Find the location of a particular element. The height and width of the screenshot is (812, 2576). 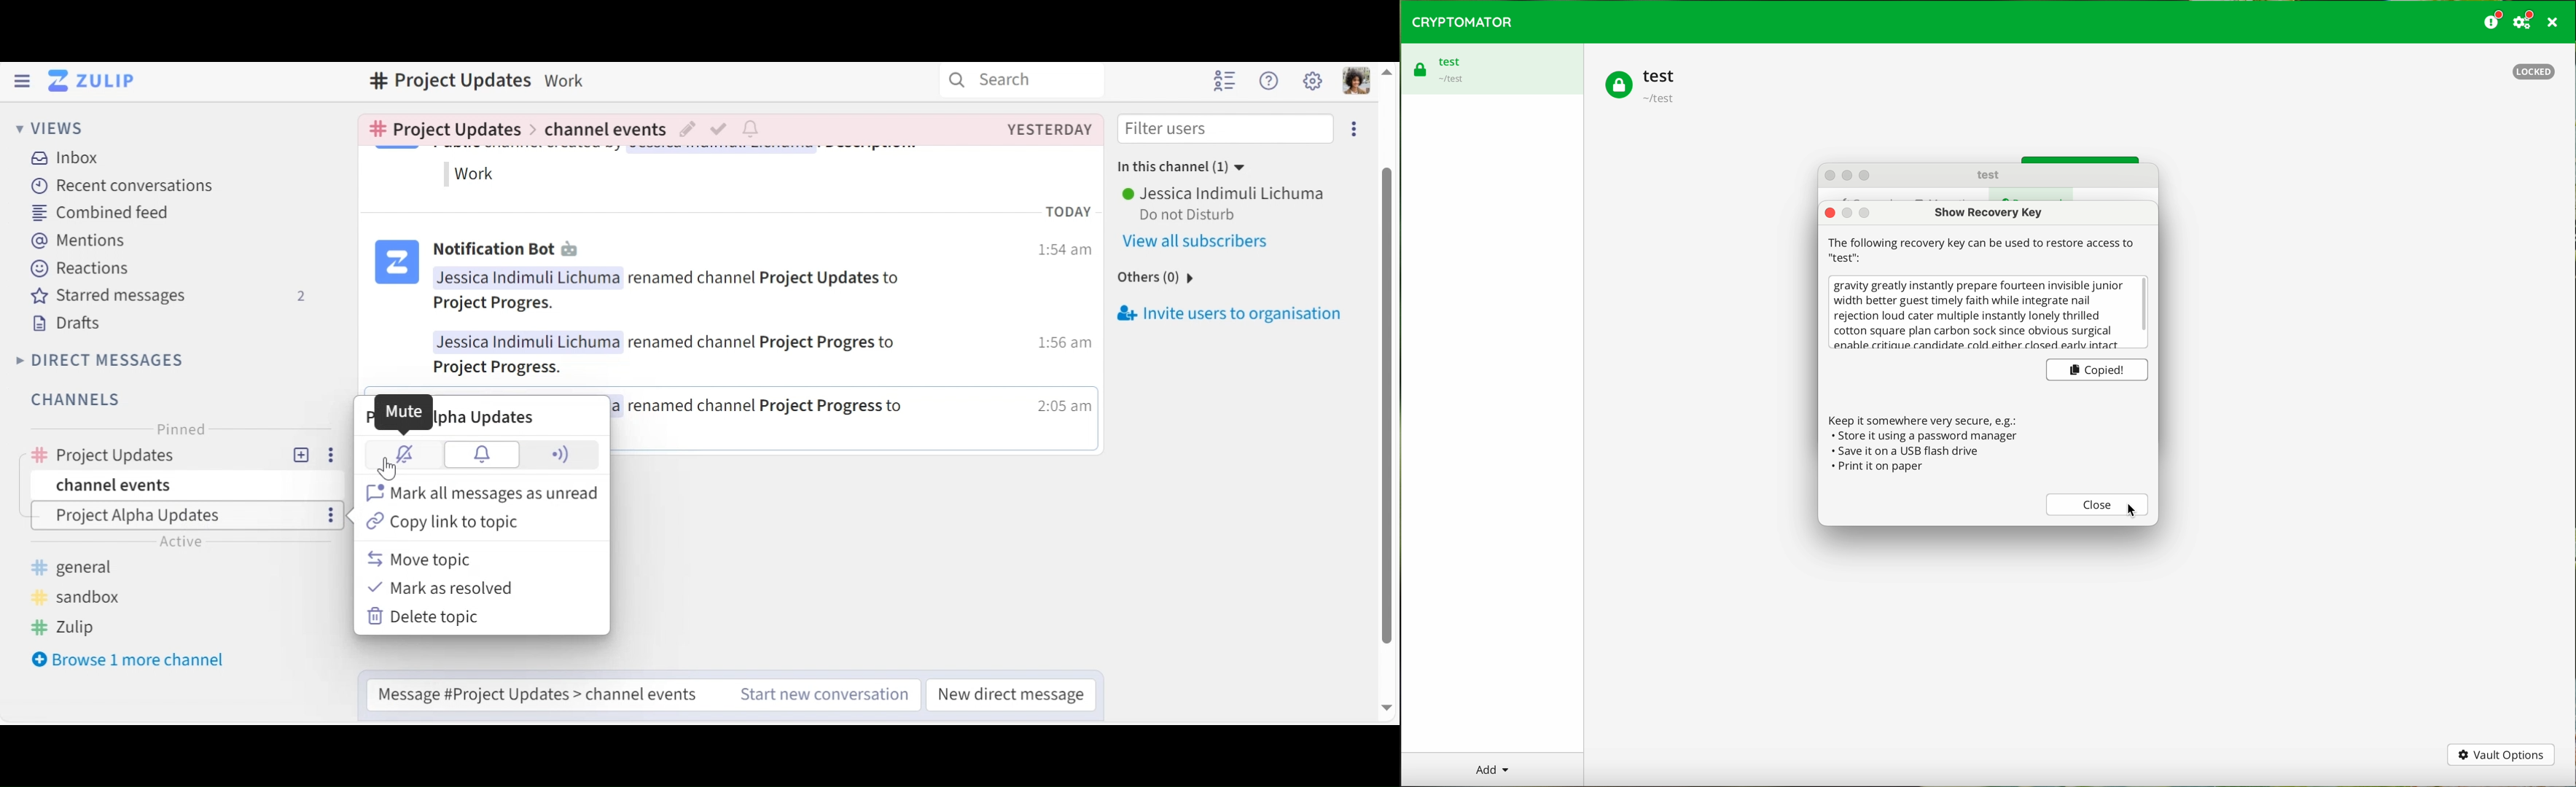

vertical scroll bar is located at coordinates (1390, 405).